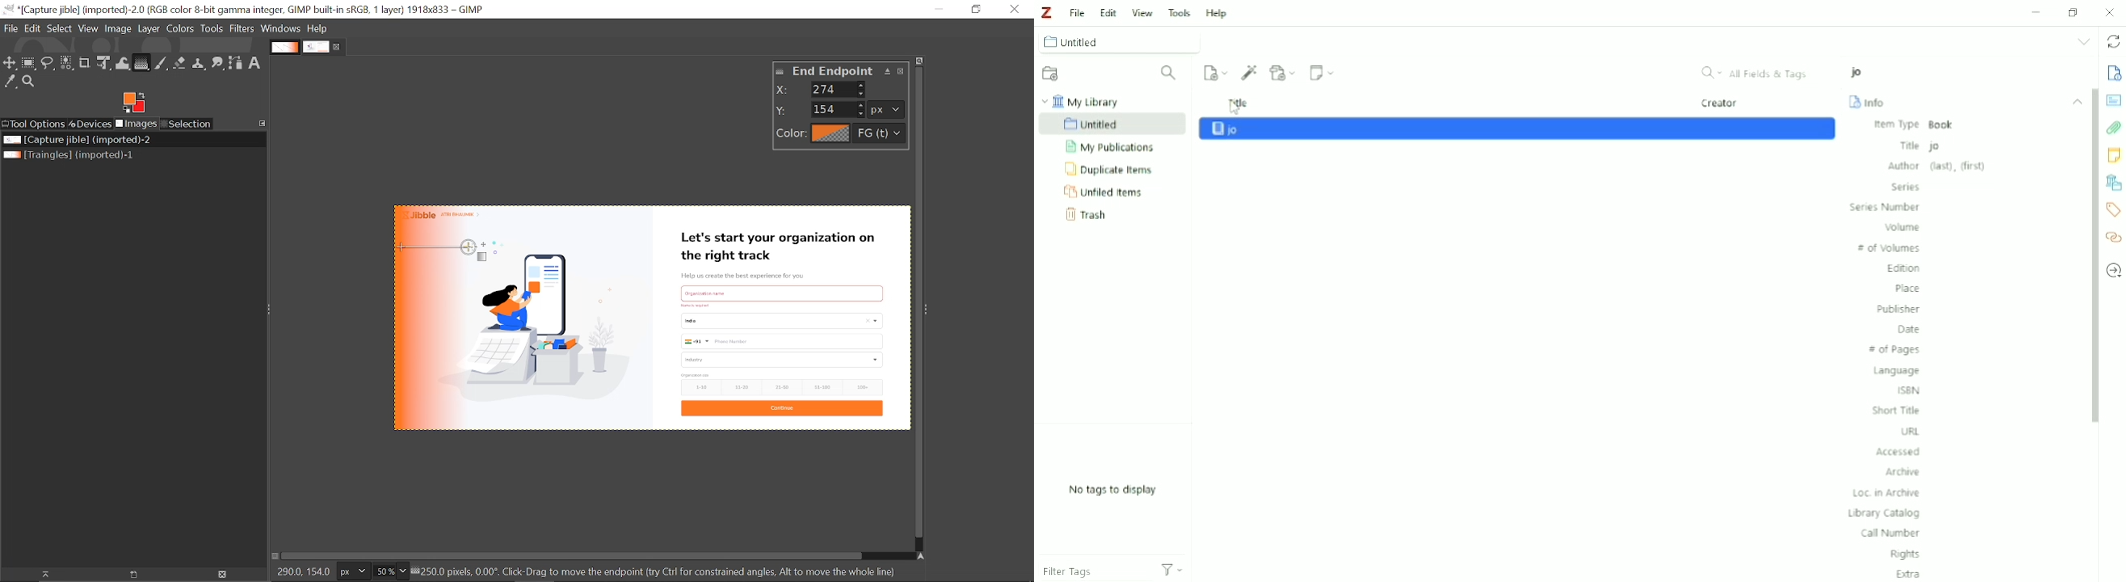 The width and height of the screenshot is (2128, 588). What do you see at coordinates (1217, 13) in the screenshot?
I see `Help` at bounding box center [1217, 13].